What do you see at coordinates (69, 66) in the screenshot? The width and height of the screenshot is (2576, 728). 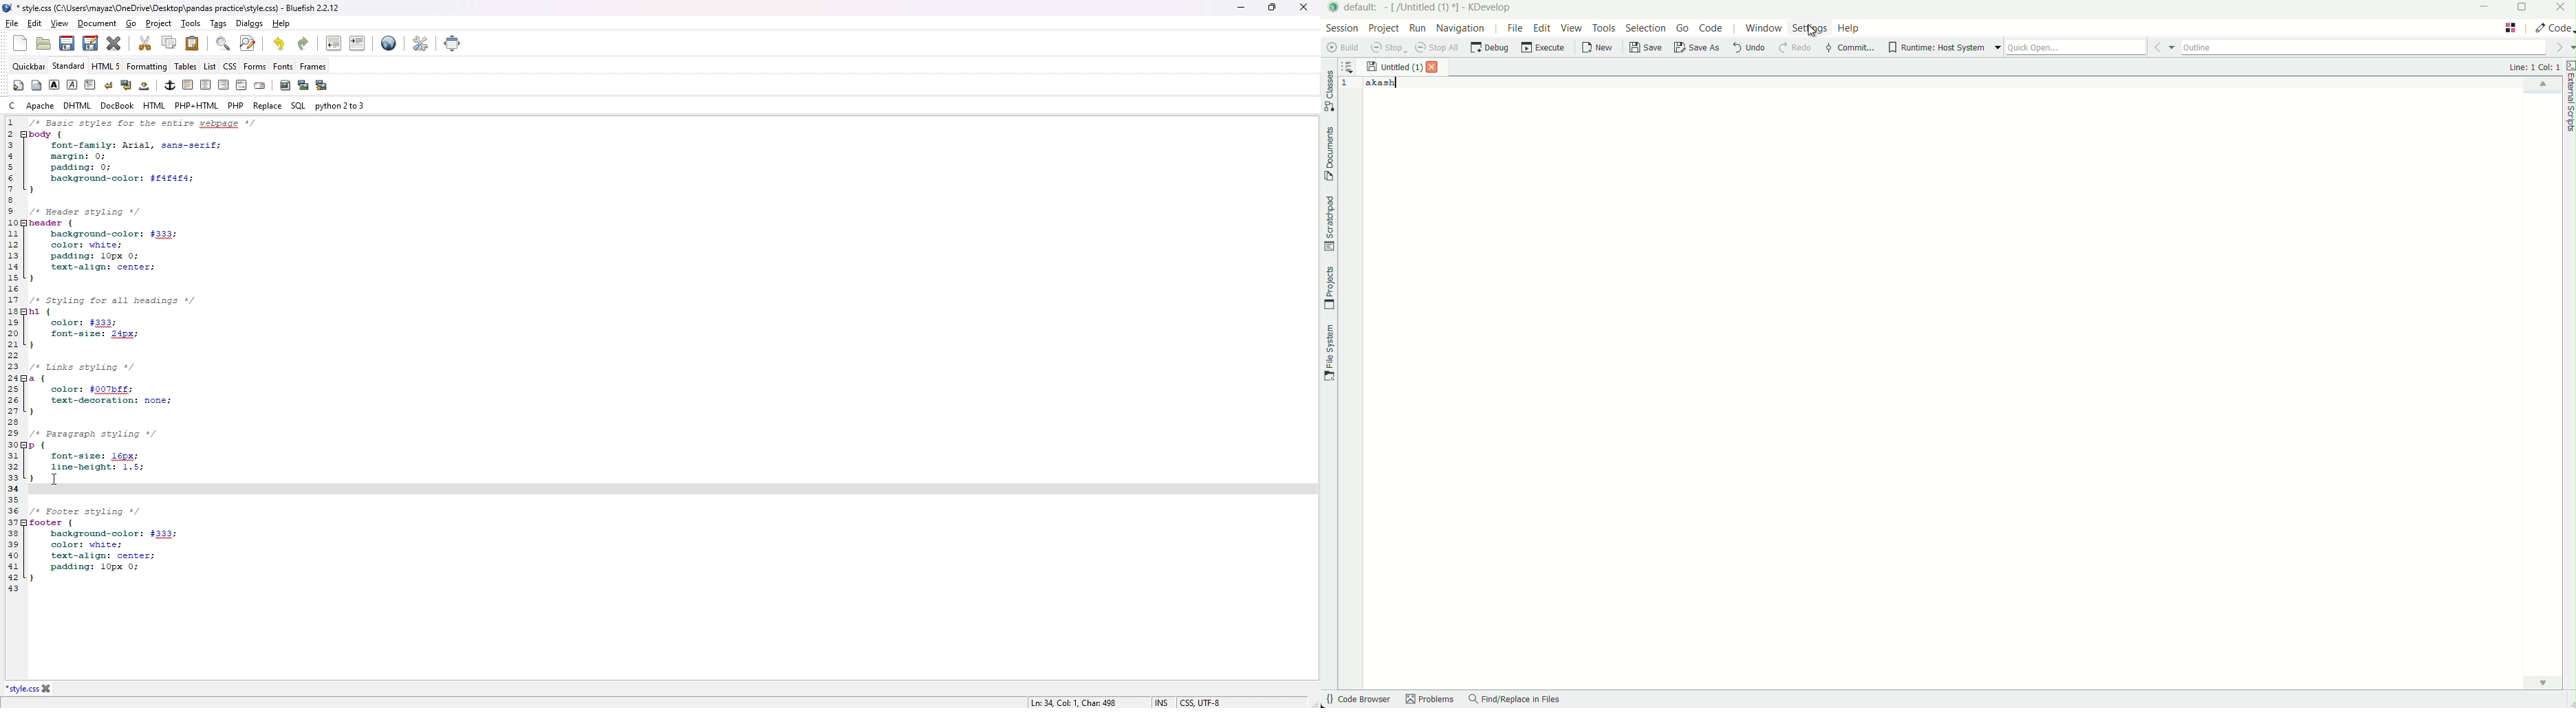 I see `standard` at bounding box center [69, 66].